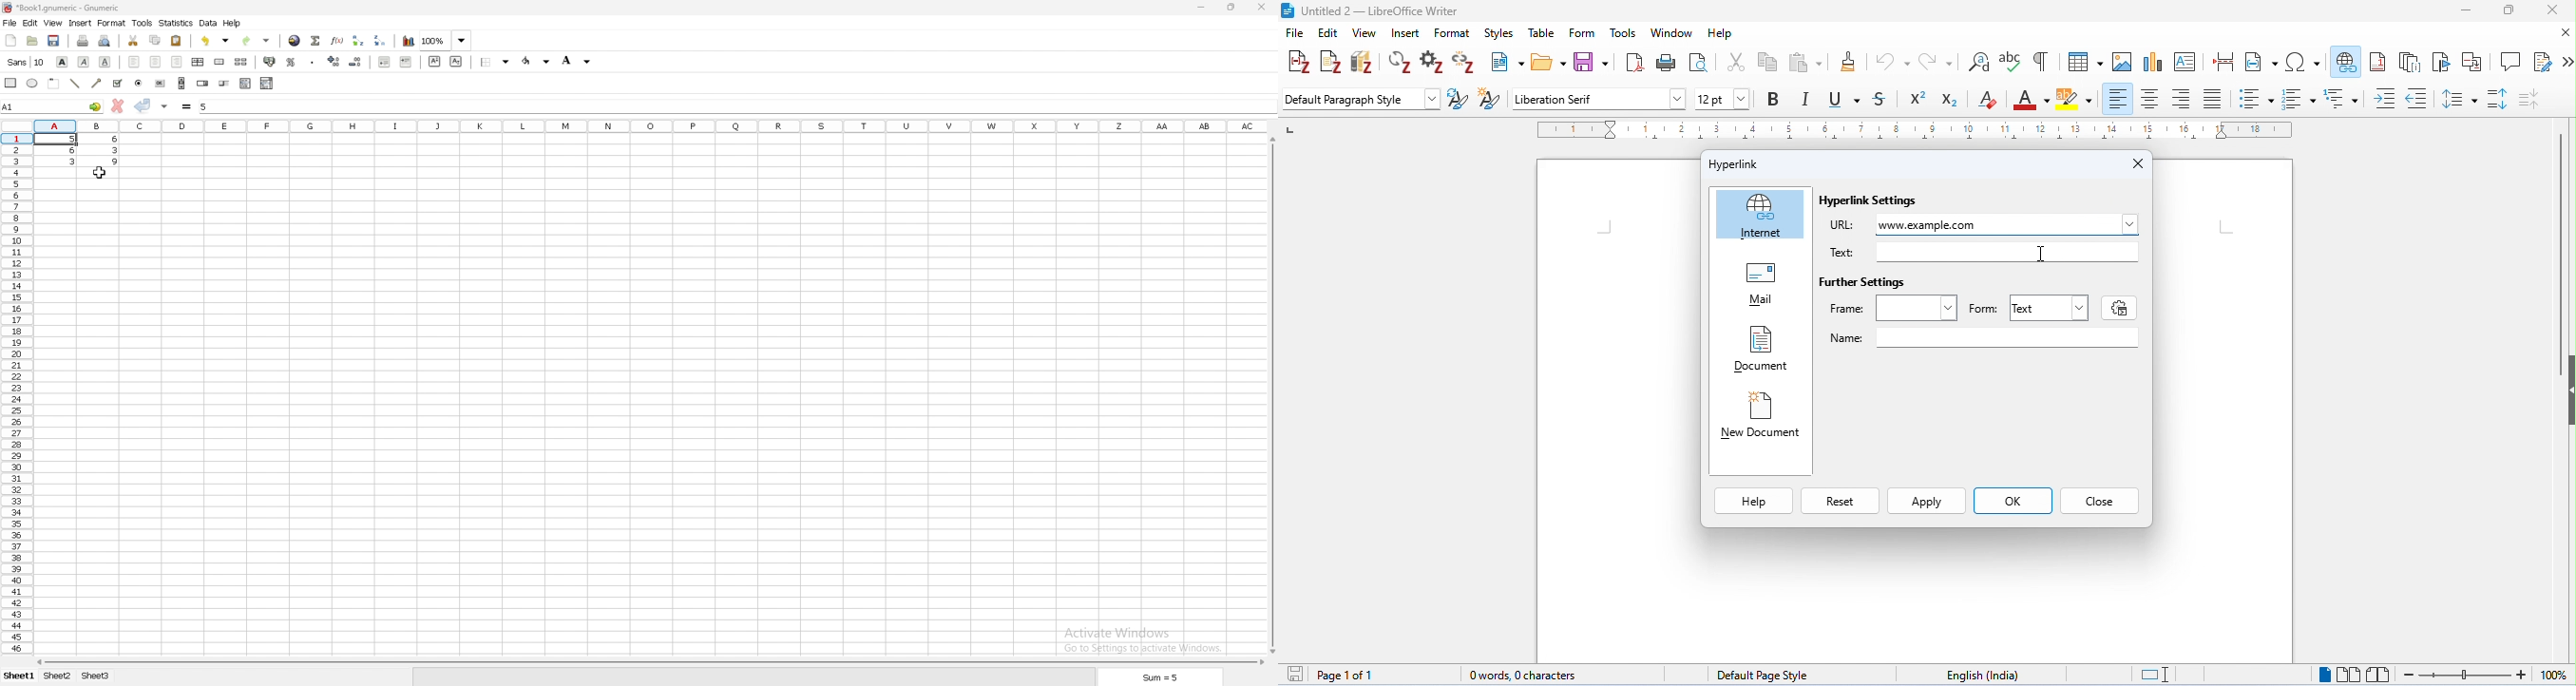  What do you see at coordinates (1918, 99) in the screenshot?
I see `superscript` at bounding box center [1918, 99].